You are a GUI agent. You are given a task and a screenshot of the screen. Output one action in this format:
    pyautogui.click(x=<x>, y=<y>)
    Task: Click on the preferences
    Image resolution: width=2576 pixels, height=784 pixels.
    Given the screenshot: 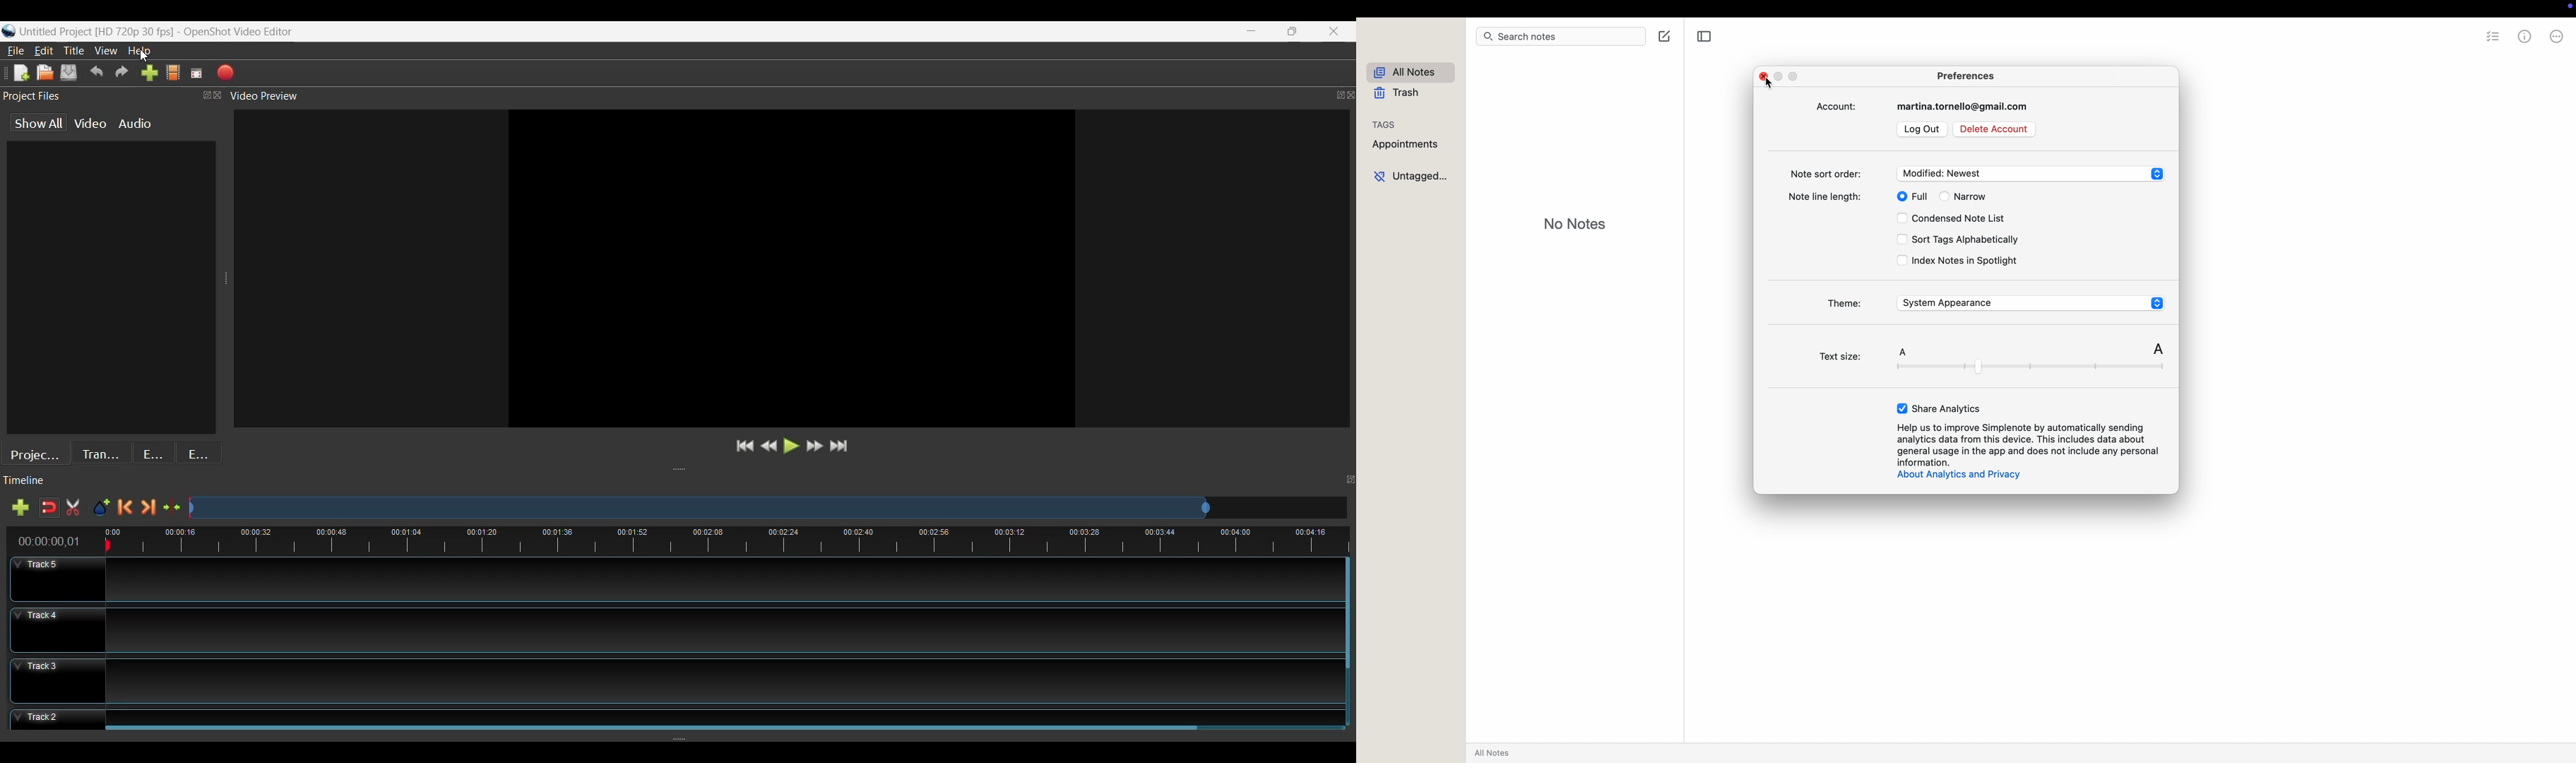 What is the action you would take?
    pyautogui.click(x=1969, y=75)
    